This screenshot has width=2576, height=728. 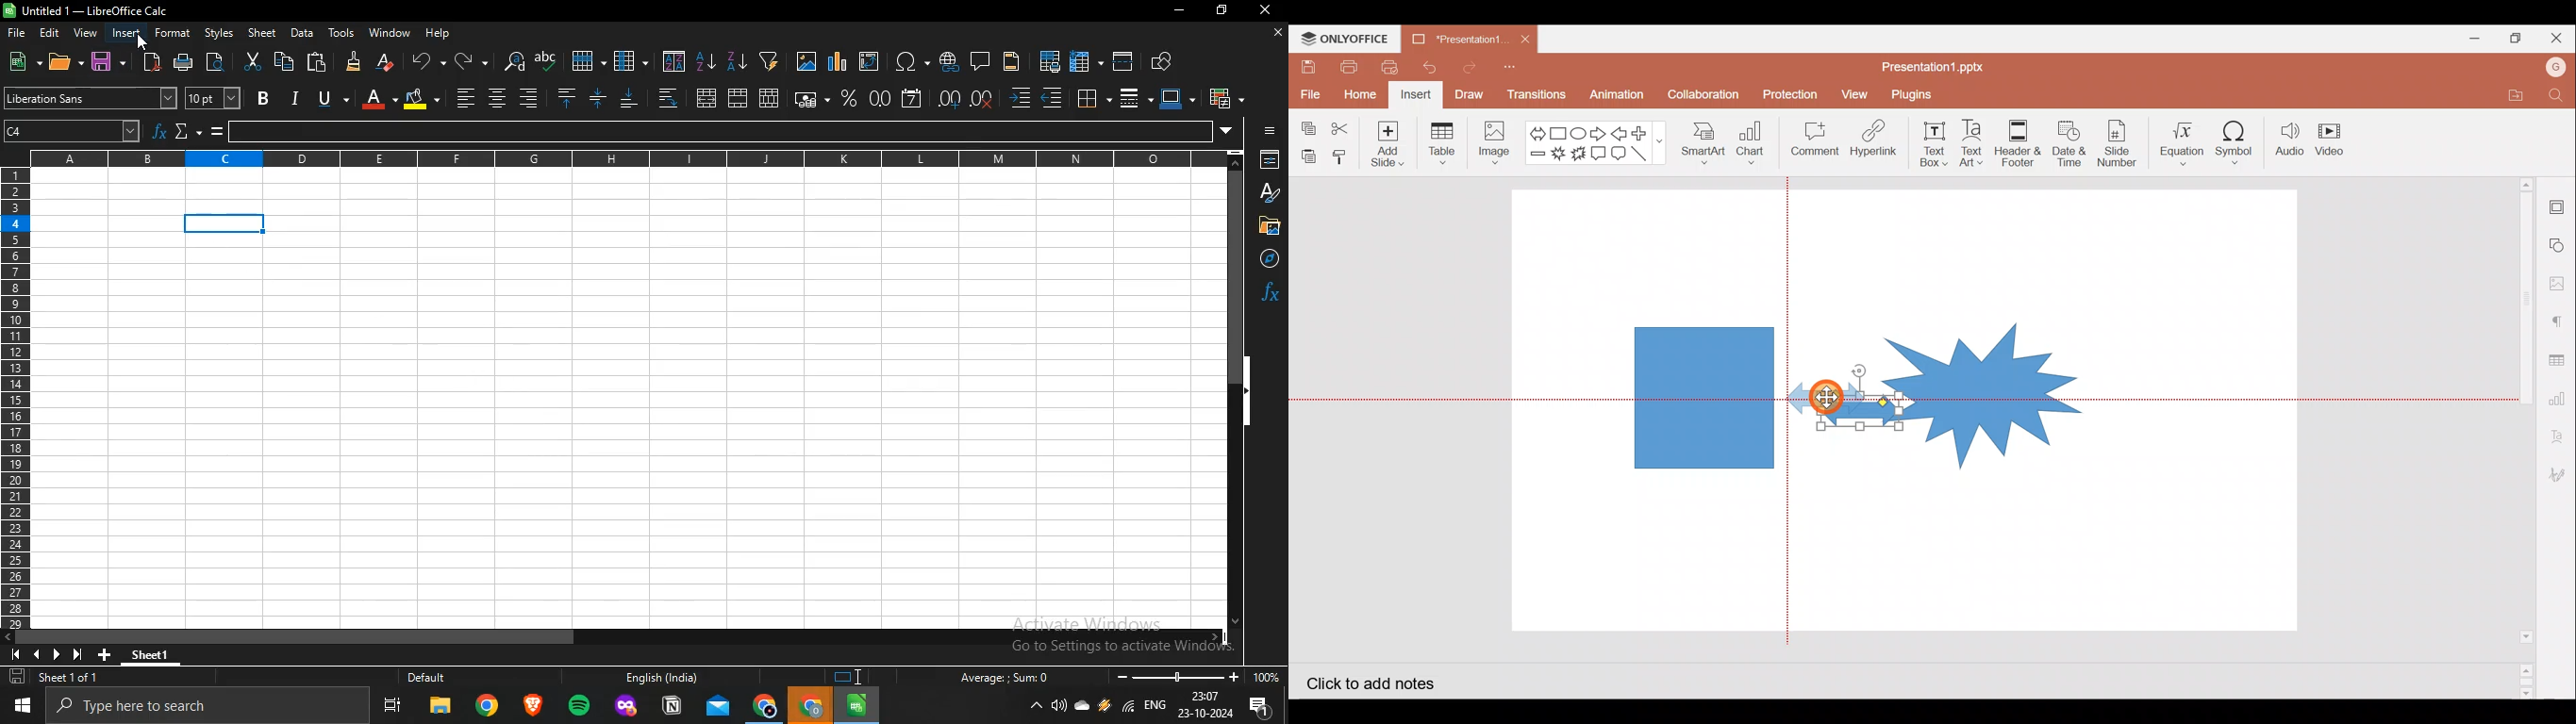 I want to click on insert, so click(x=126, y=32).